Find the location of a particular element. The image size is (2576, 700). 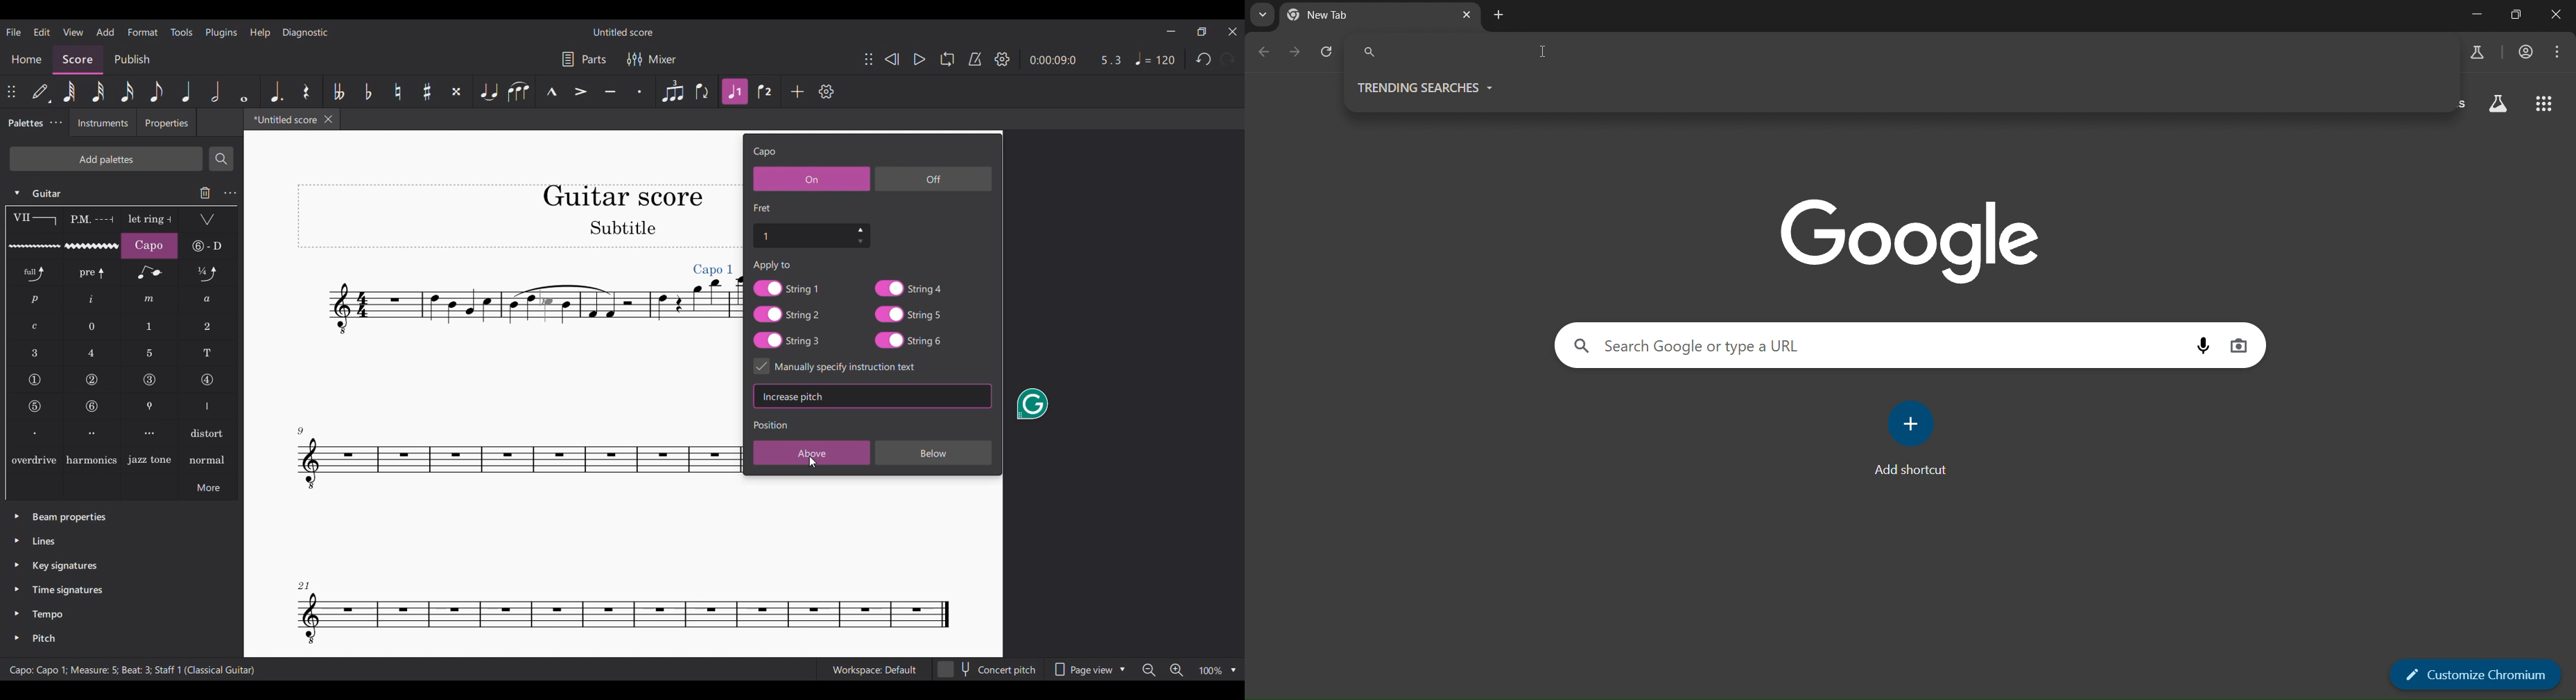

overdrive is located at coordinates (34, 459).